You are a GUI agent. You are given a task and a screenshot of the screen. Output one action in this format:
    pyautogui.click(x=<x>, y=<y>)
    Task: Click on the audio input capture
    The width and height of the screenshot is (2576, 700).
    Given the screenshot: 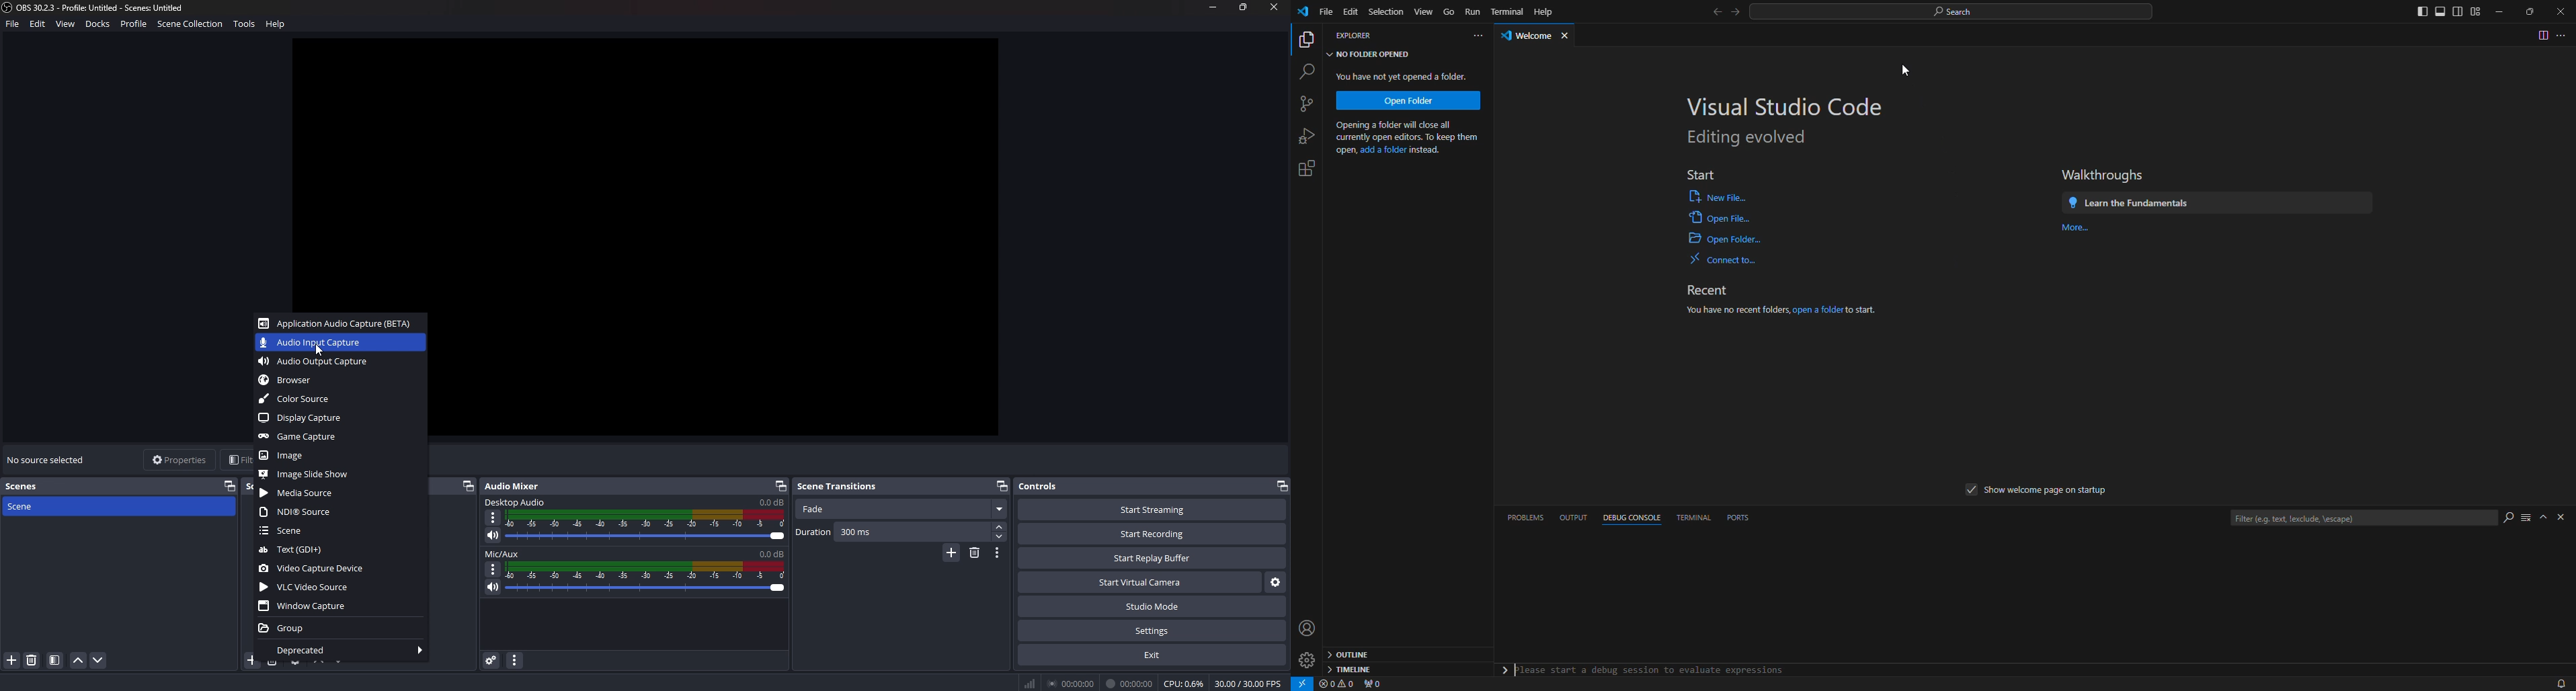 What is the action you would take?
    pyautogui.click(x=340, y=342)
    